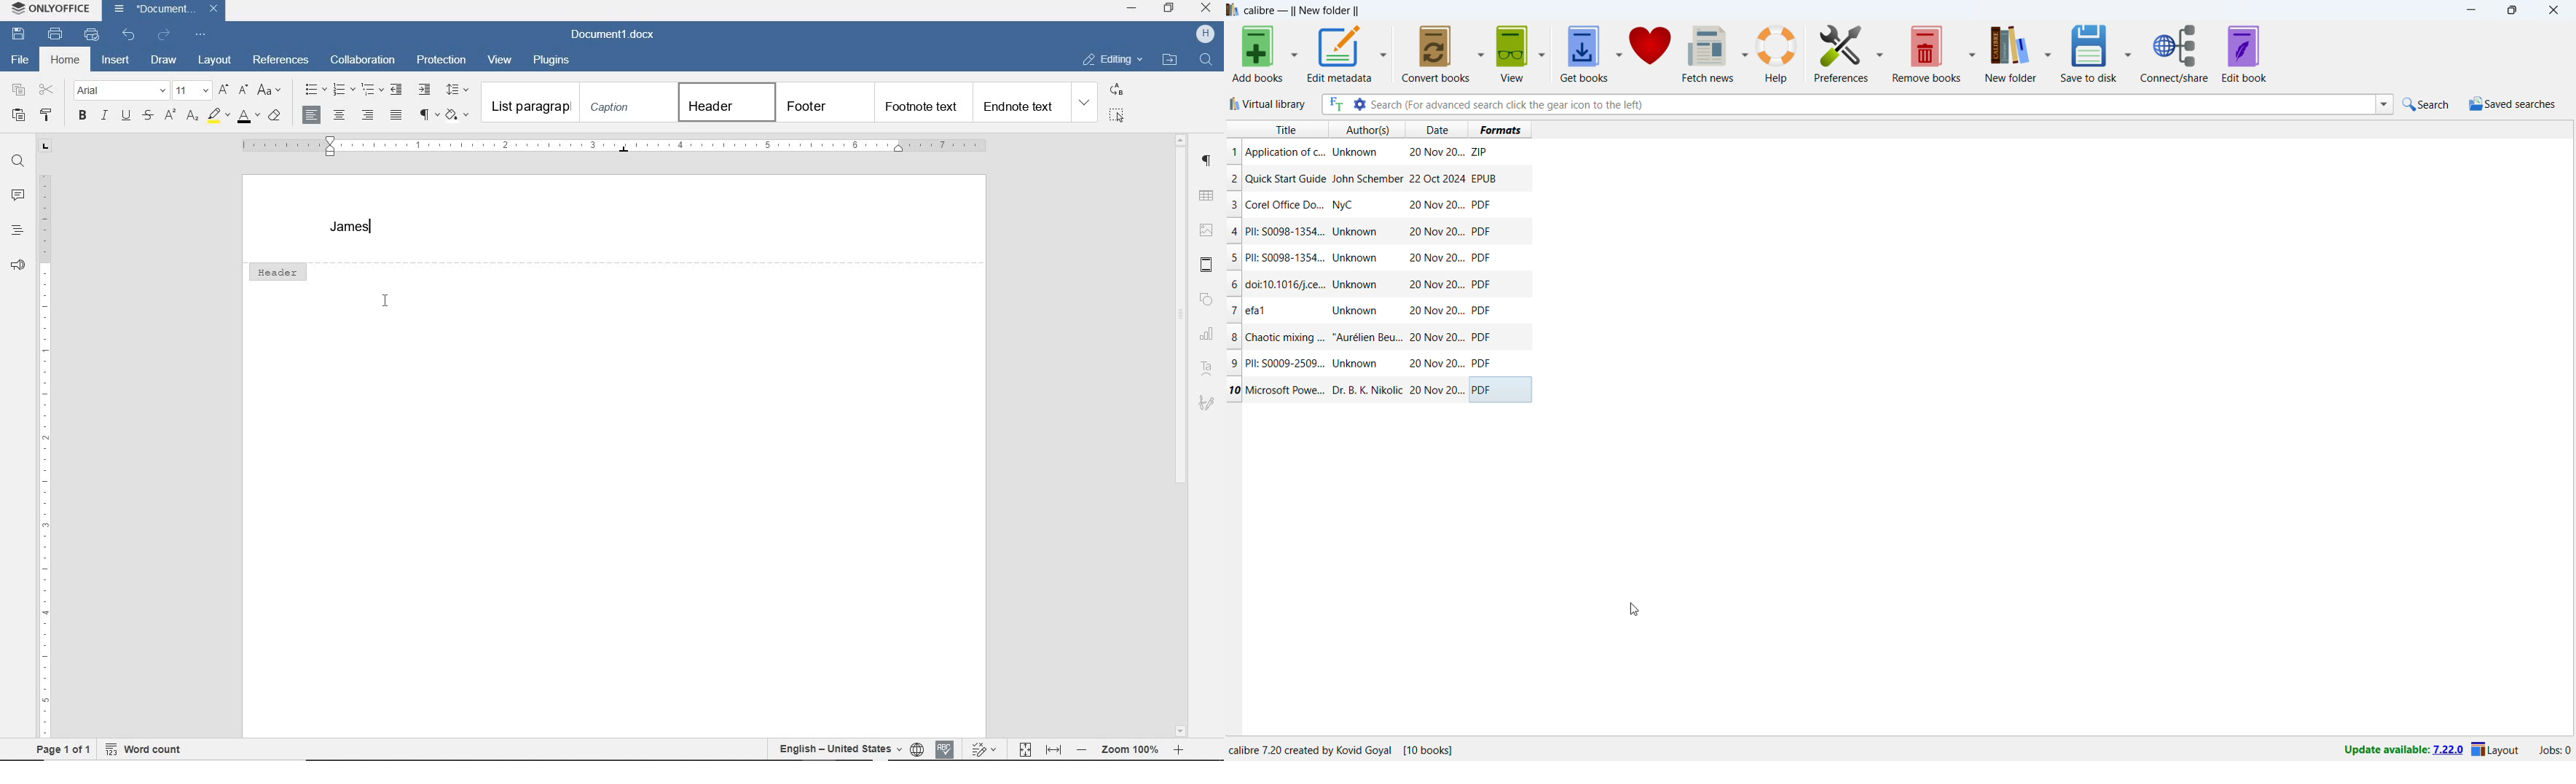  Describe the element at coordinates (1880, 52) in the screenshot. I see `preferences options` at that location.